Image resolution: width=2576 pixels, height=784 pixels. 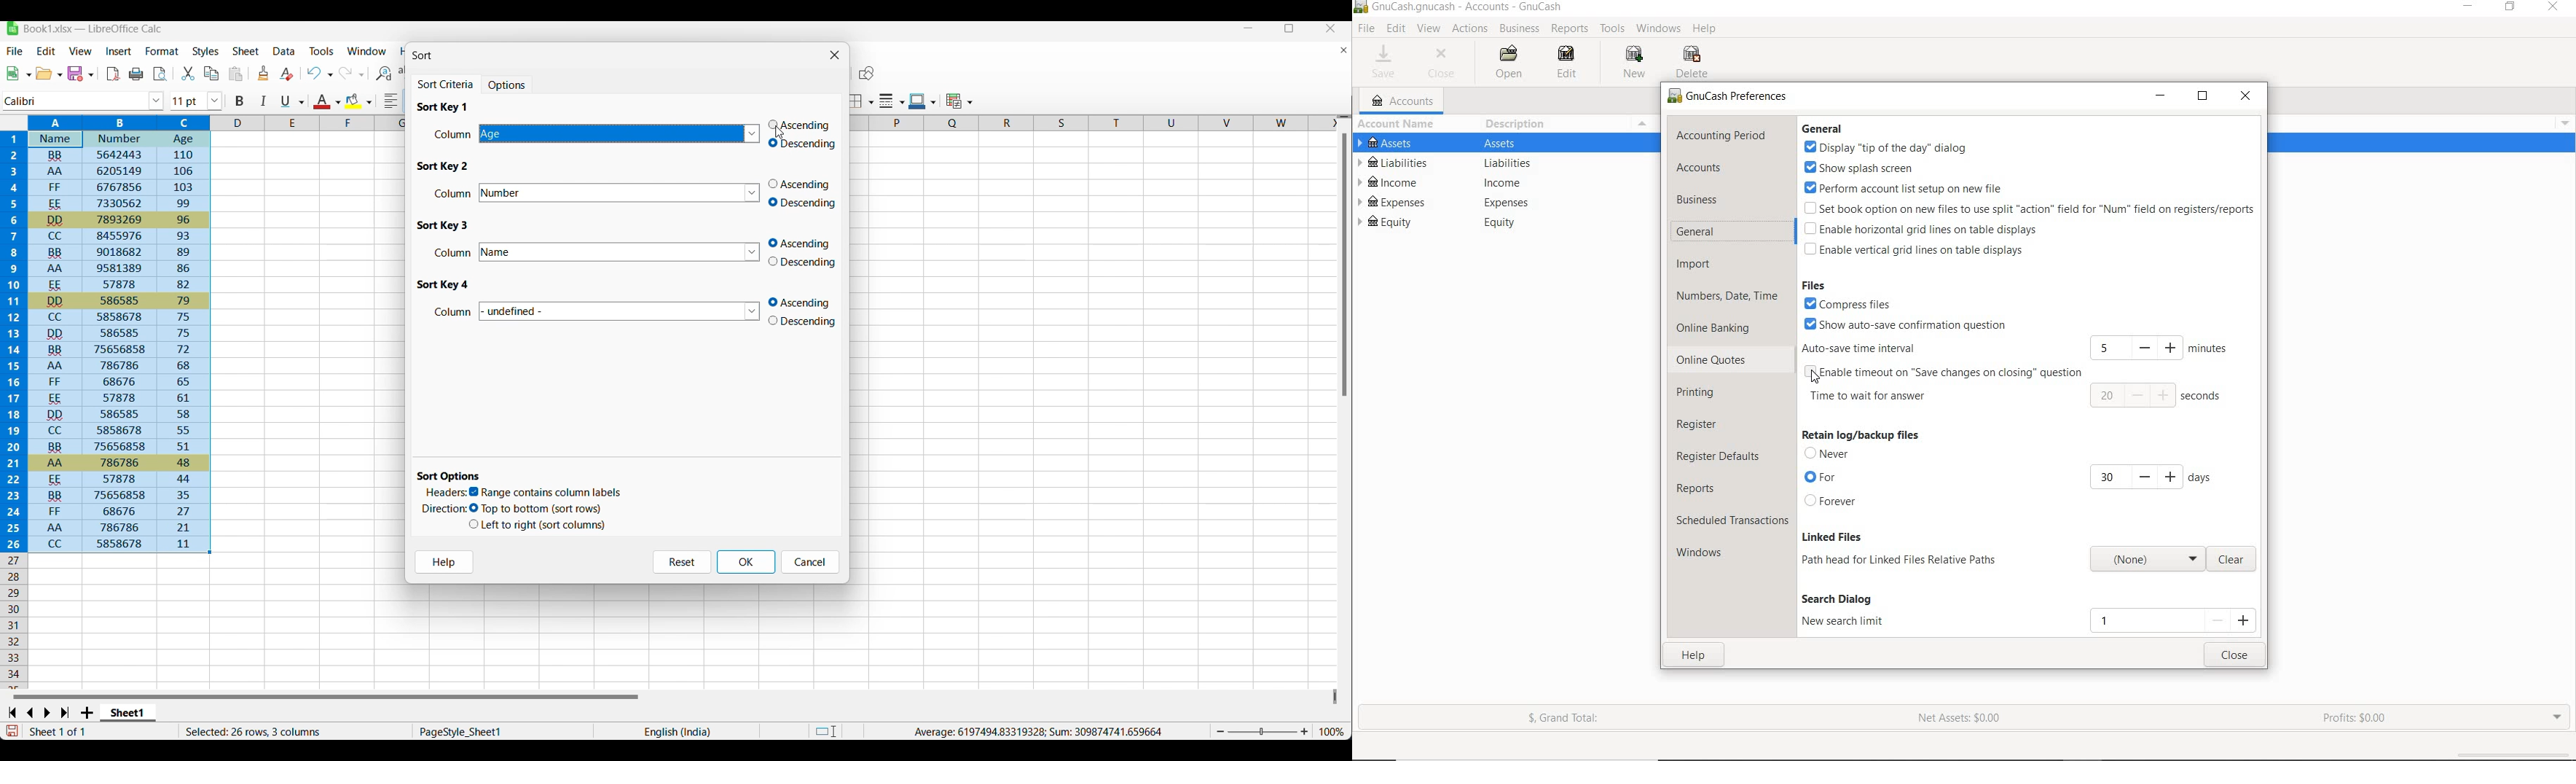 What do you see at coordinates (2245, 97) in the screenshot?
I see `CLOSE` at bounding box center [2245, 97].